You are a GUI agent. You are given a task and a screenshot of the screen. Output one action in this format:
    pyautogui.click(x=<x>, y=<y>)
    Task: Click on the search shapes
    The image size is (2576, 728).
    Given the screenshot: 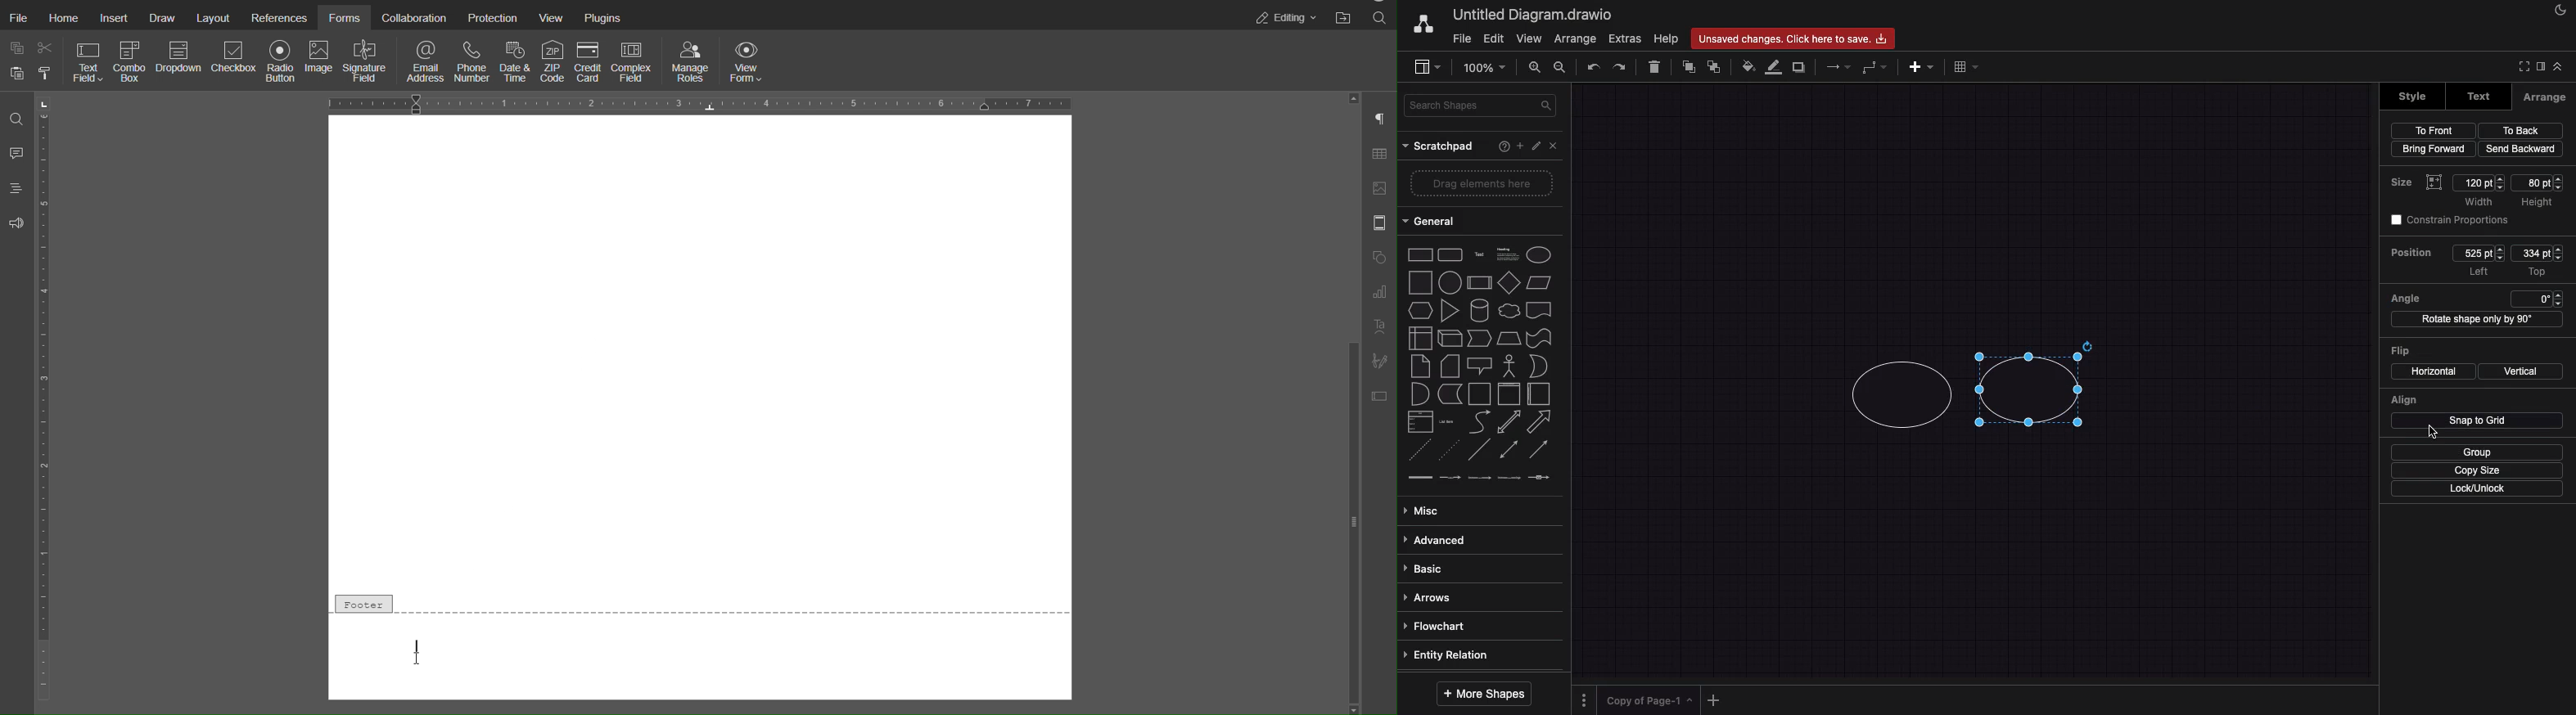 What is the action you would take?
    pyautogui.click(x=1481, y=107)
    